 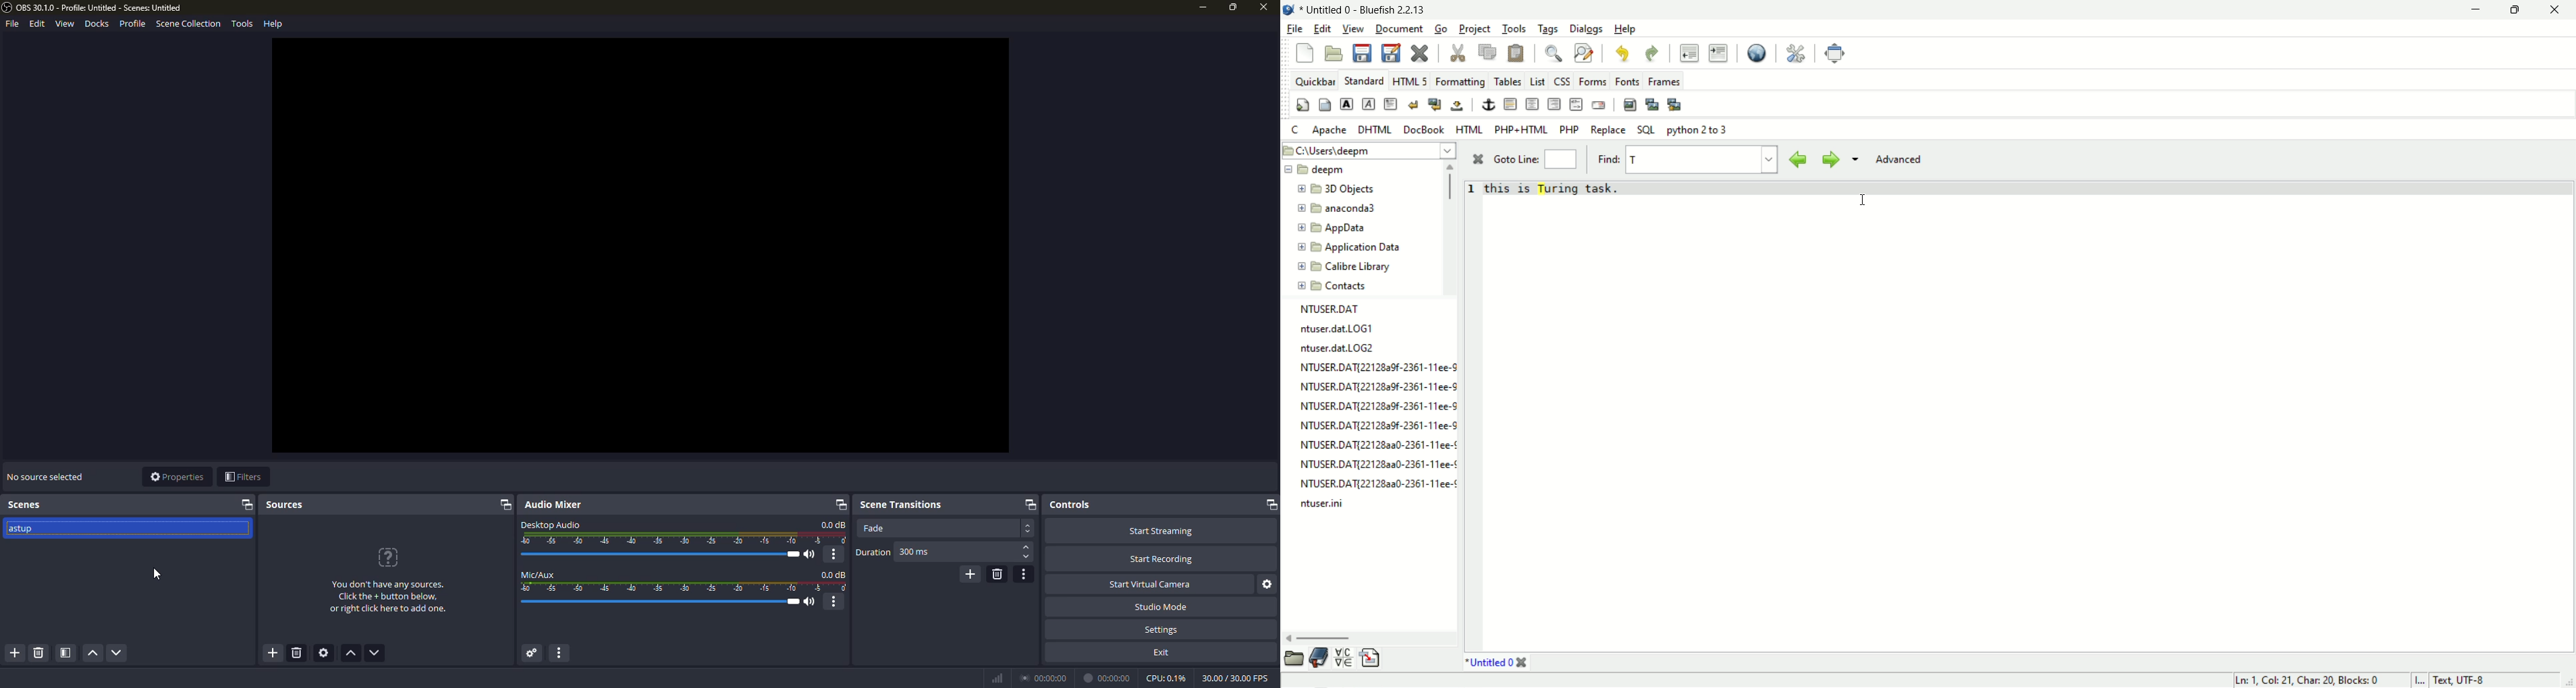 I want to click on multi thumbnail, so click(x=1675, y=105).